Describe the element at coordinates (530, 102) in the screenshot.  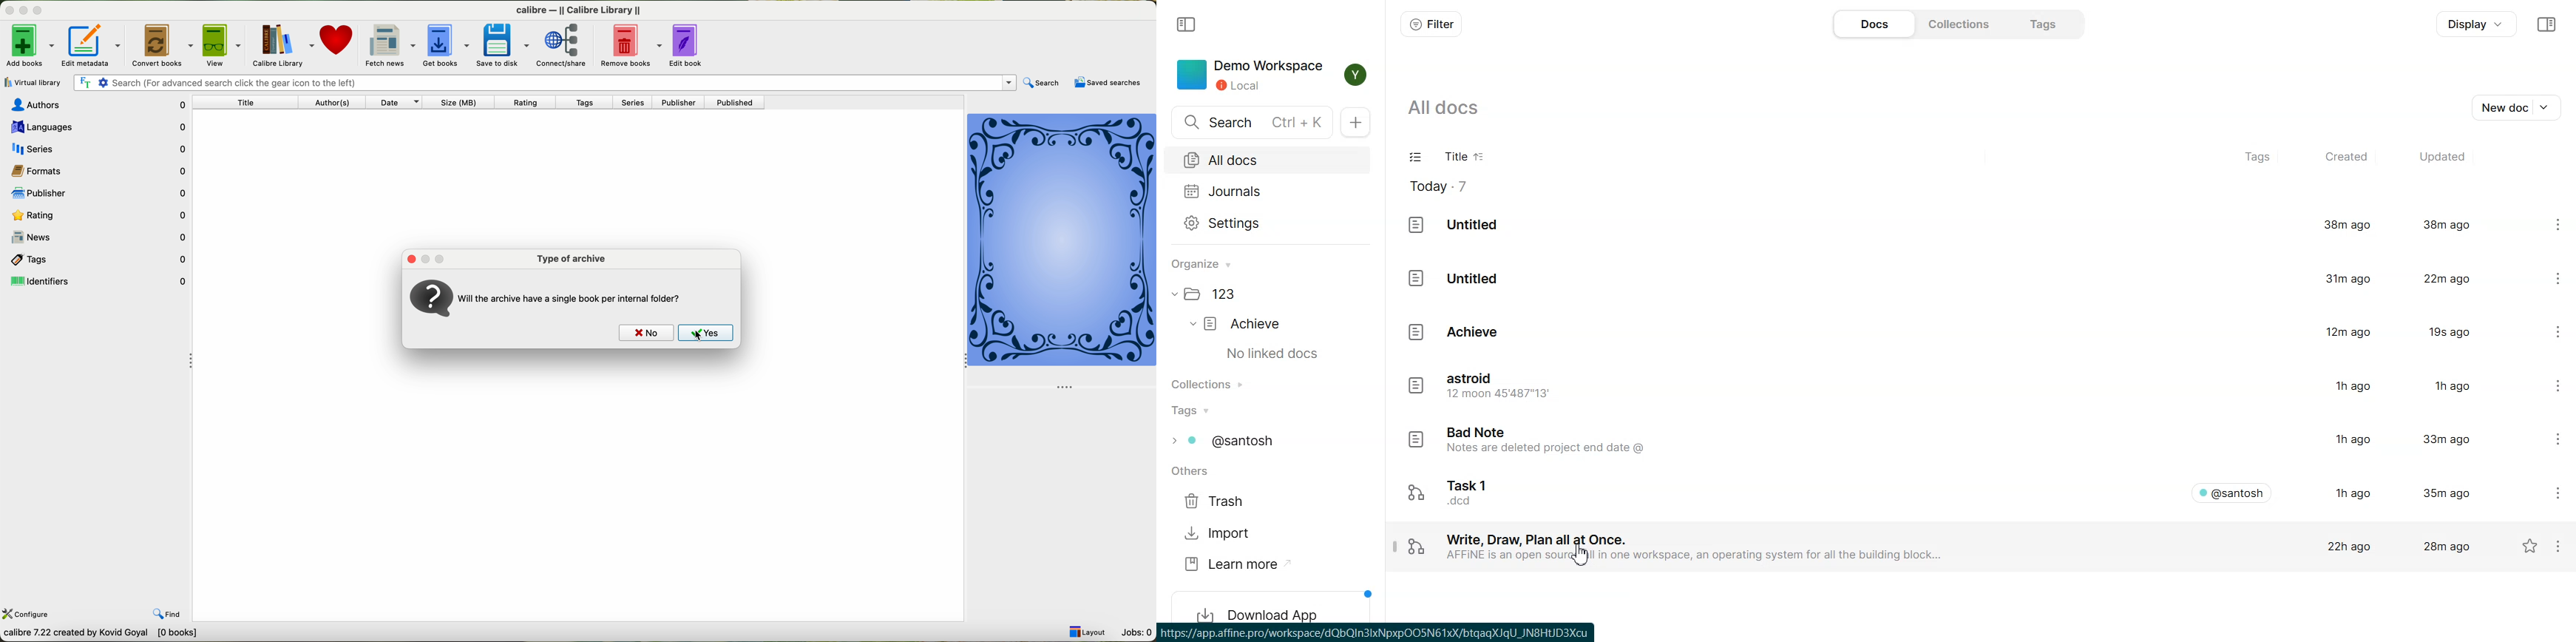
I see `rating` at that location.